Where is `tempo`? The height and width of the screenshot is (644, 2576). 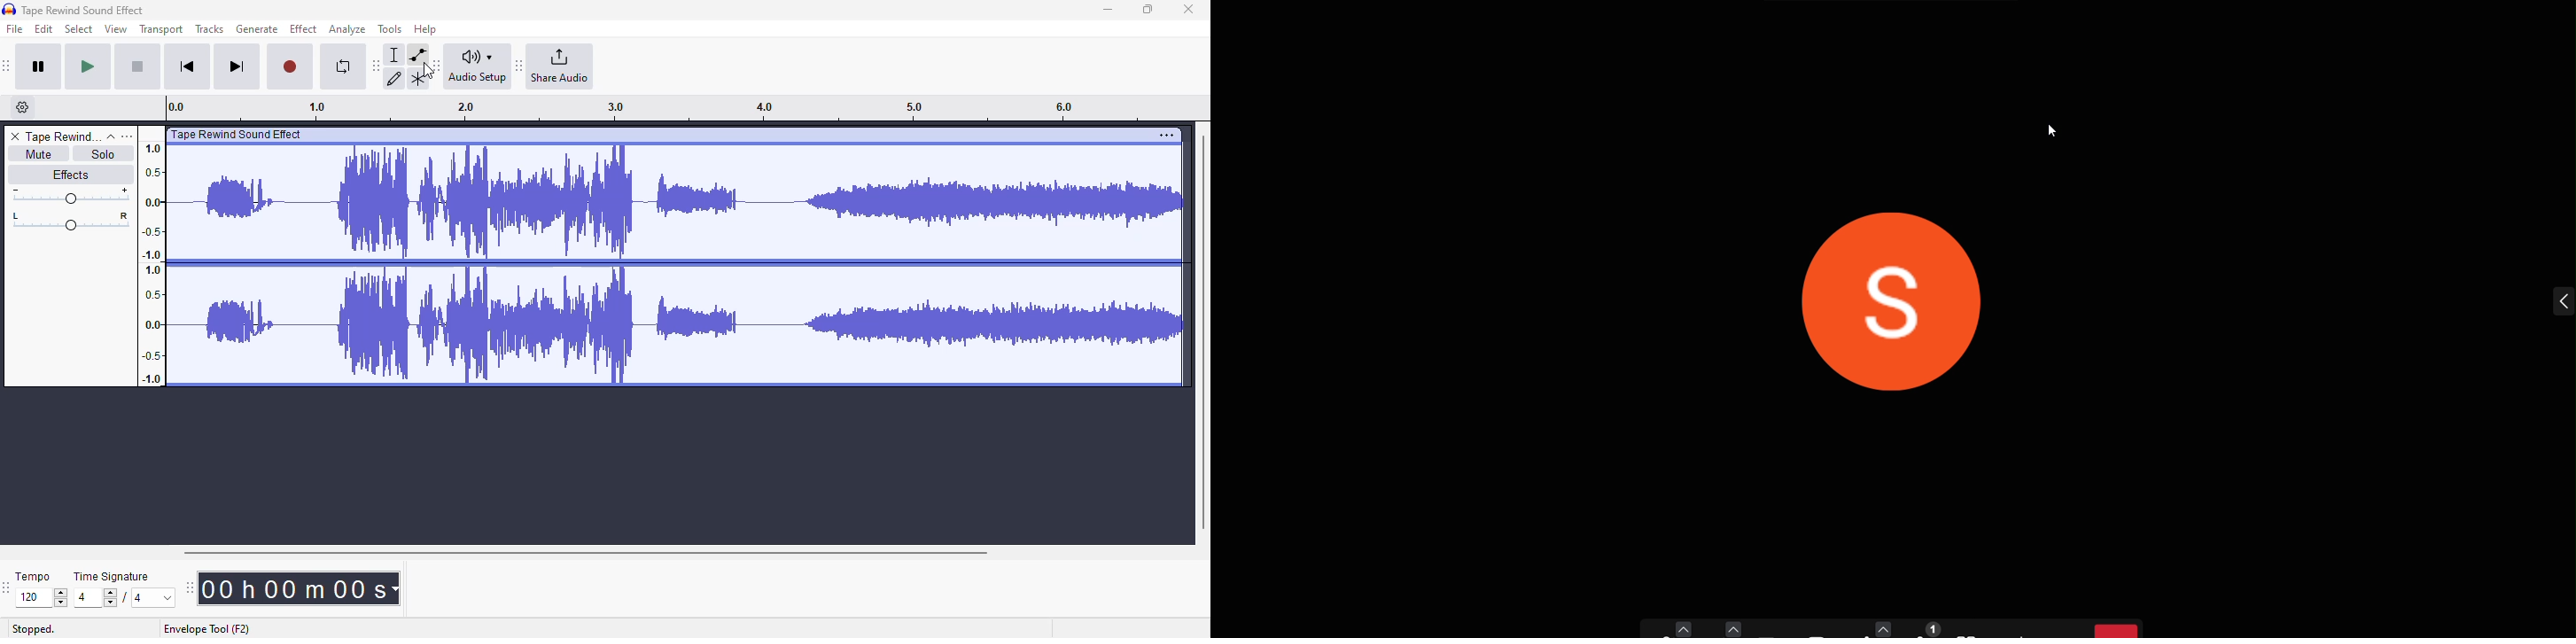 tempo is located at coordinates (33, 576).